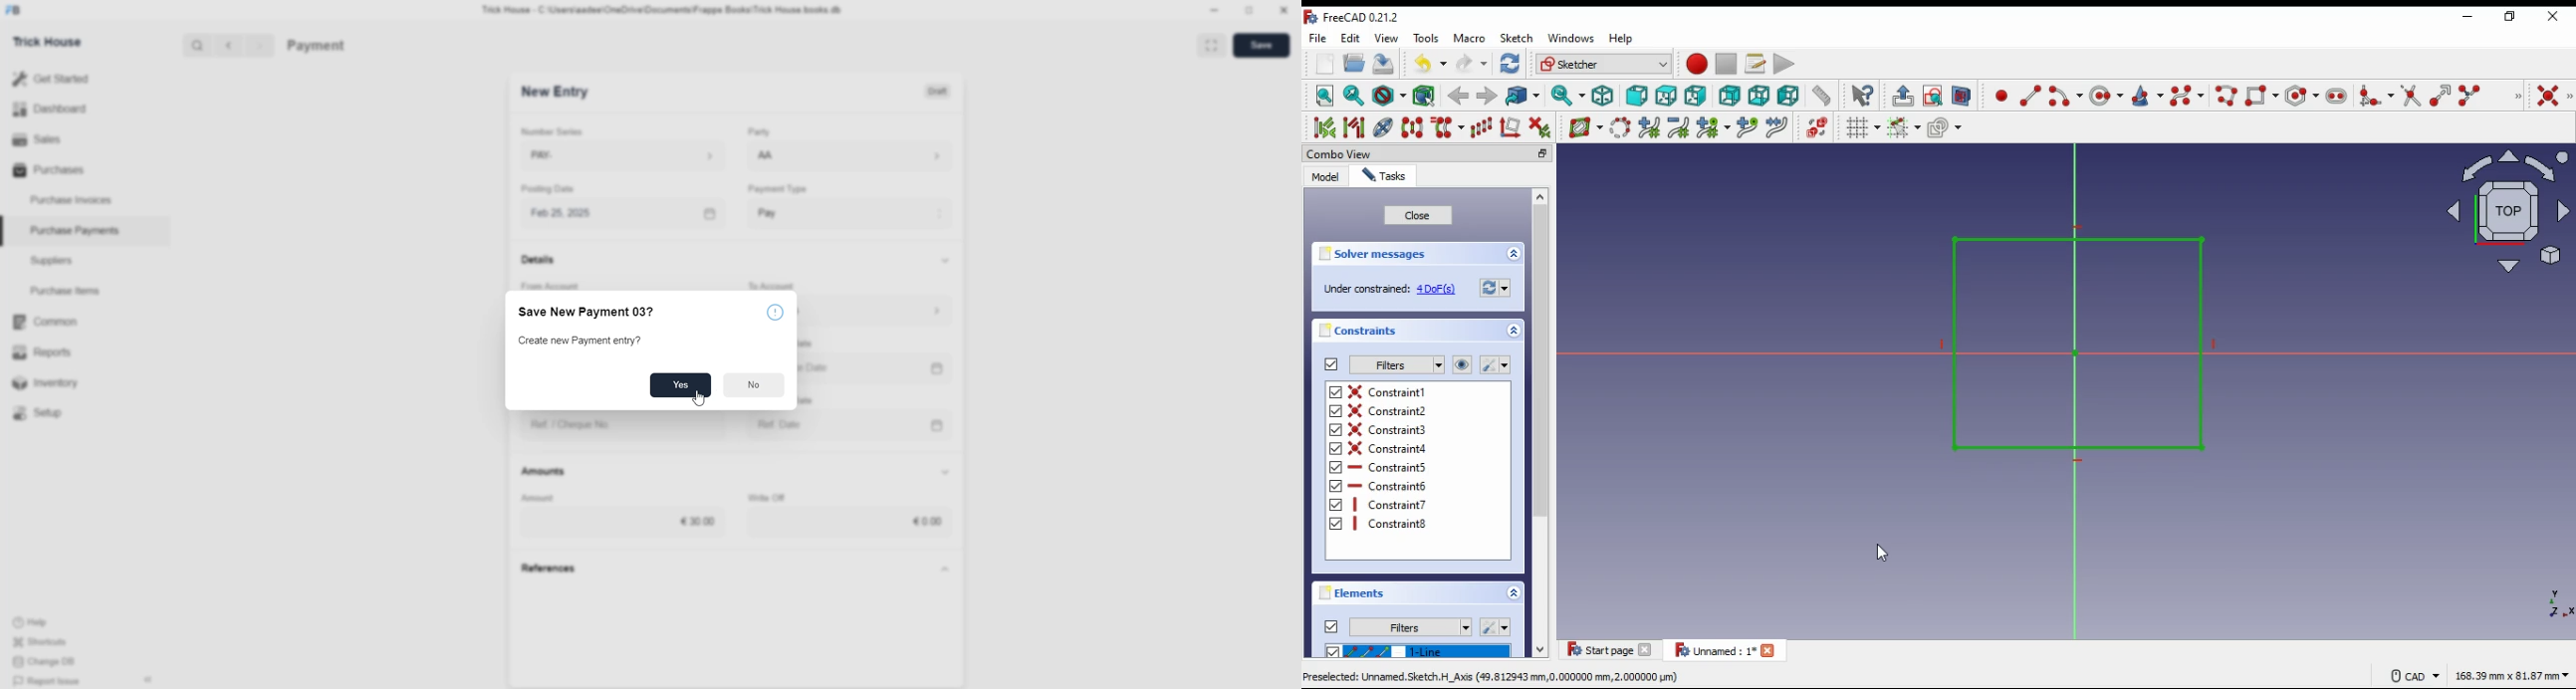  I want to click on redo, so click(1472, 64).